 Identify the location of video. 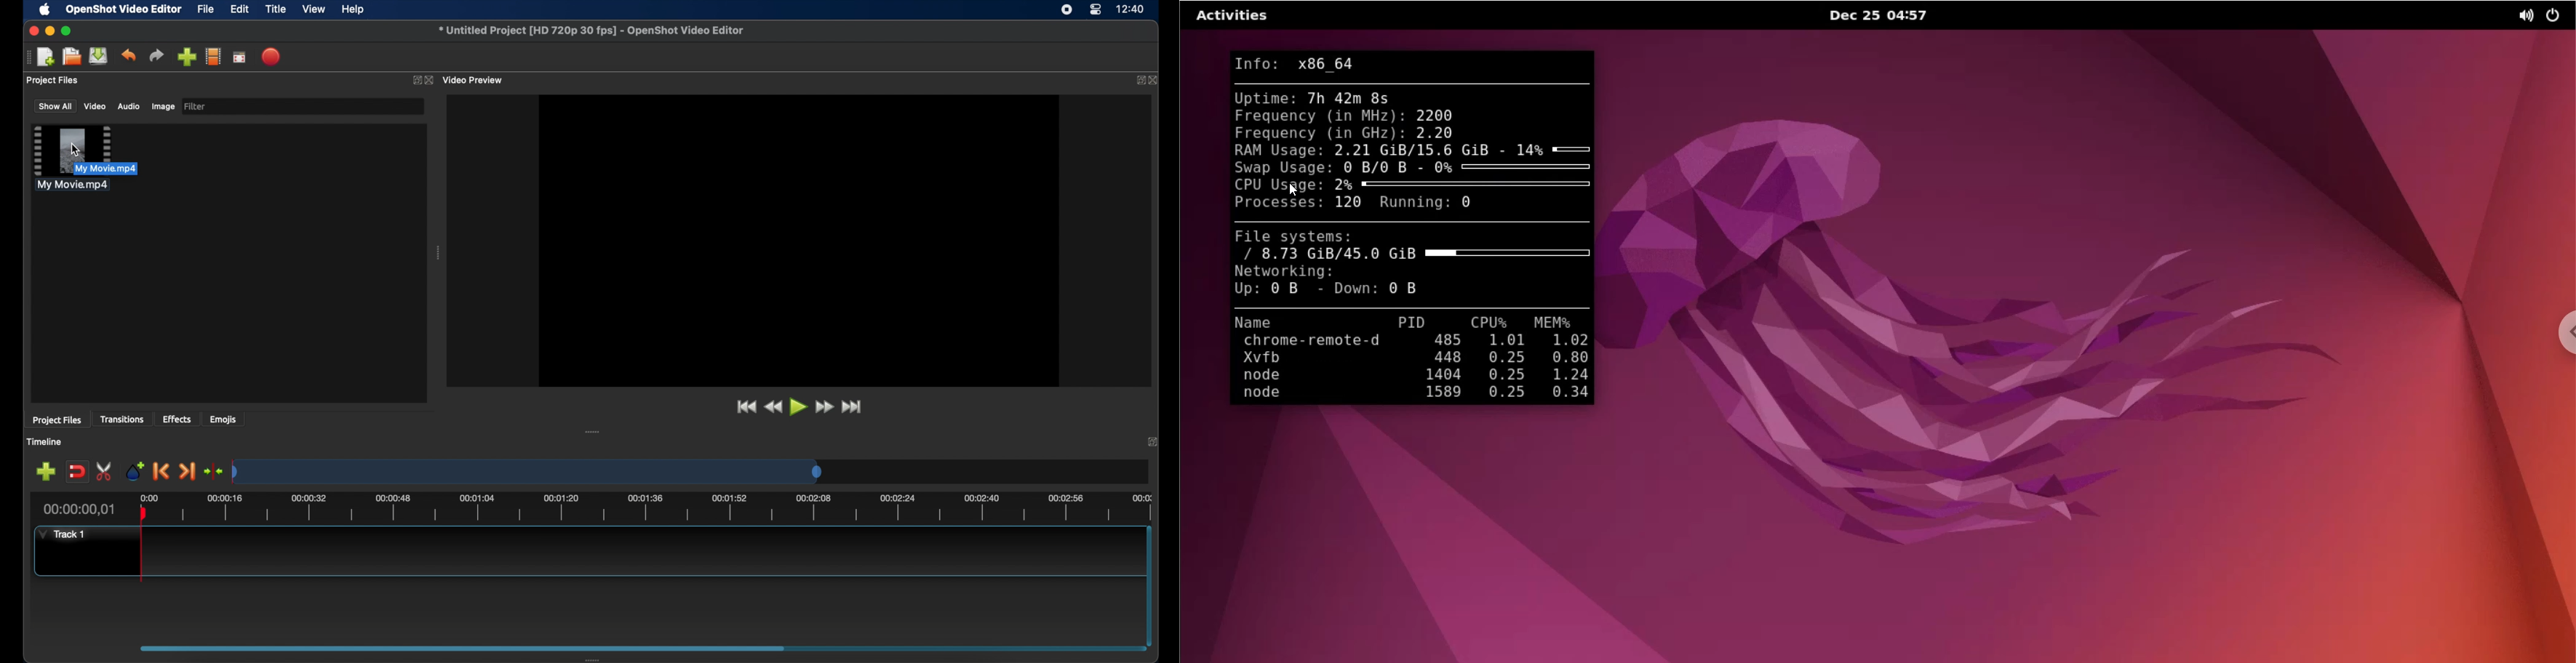
(95, 107).